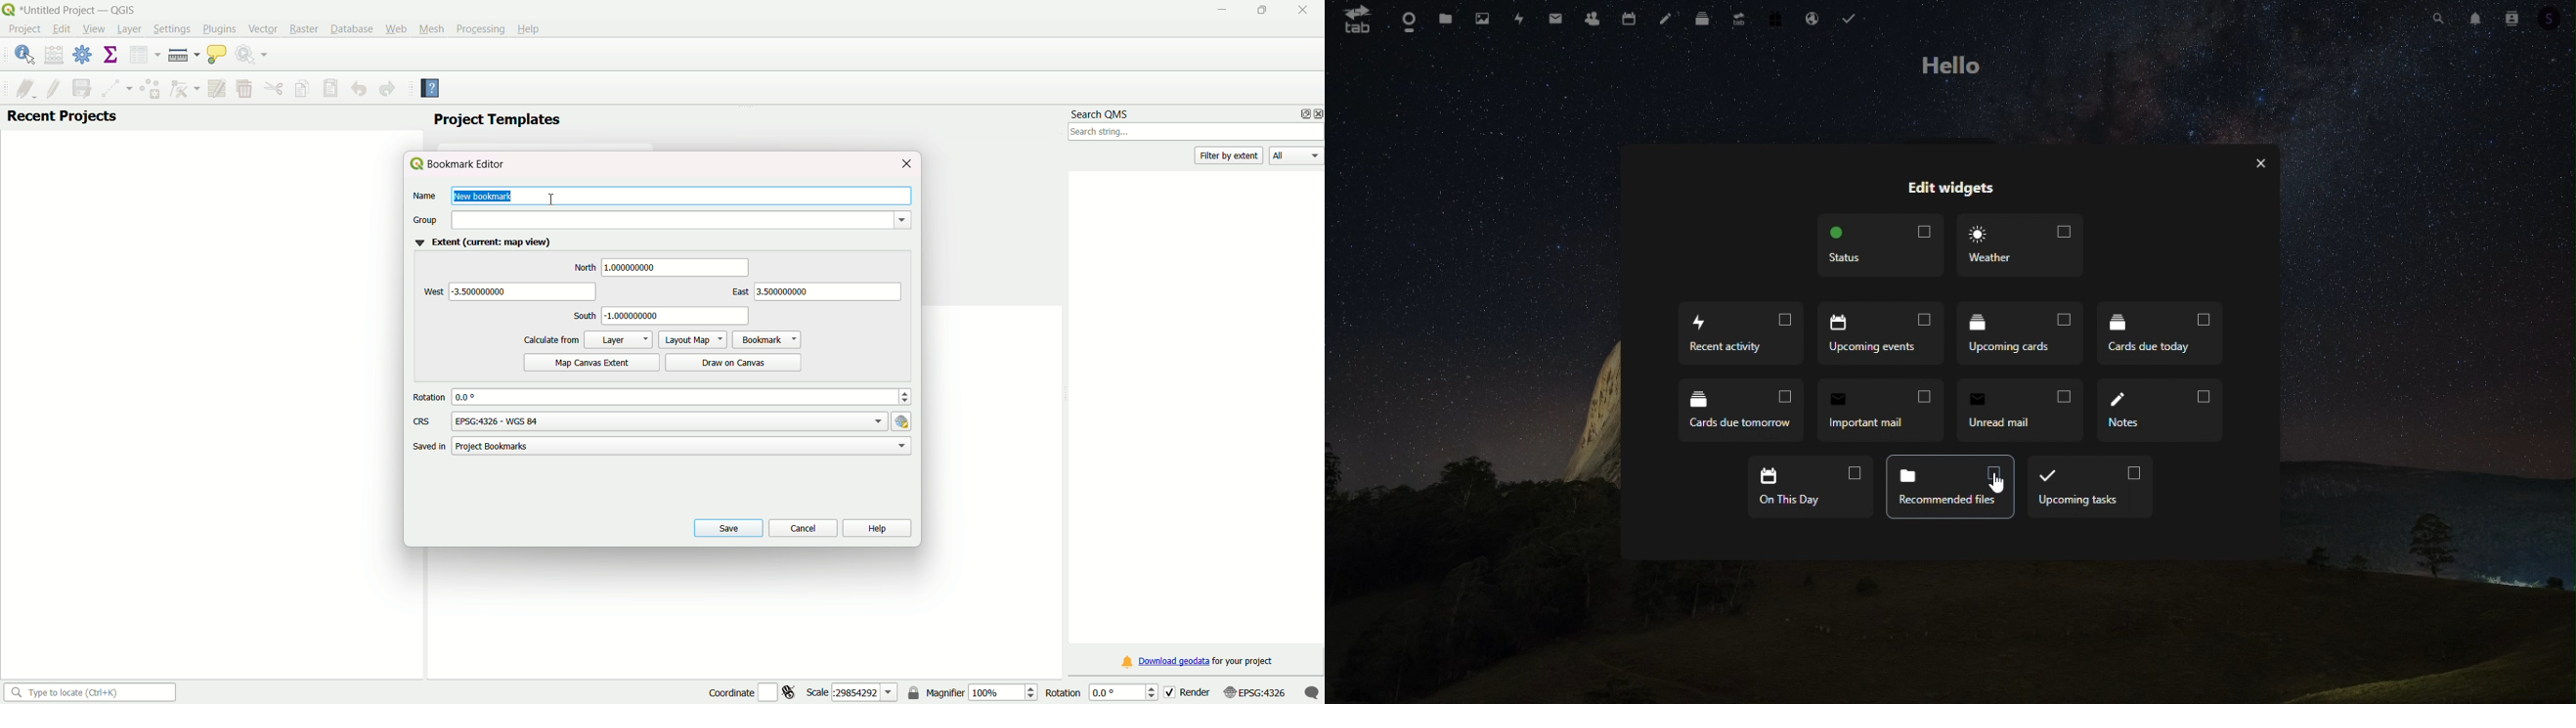  I want to click on search QMS, so click(1102, 111).